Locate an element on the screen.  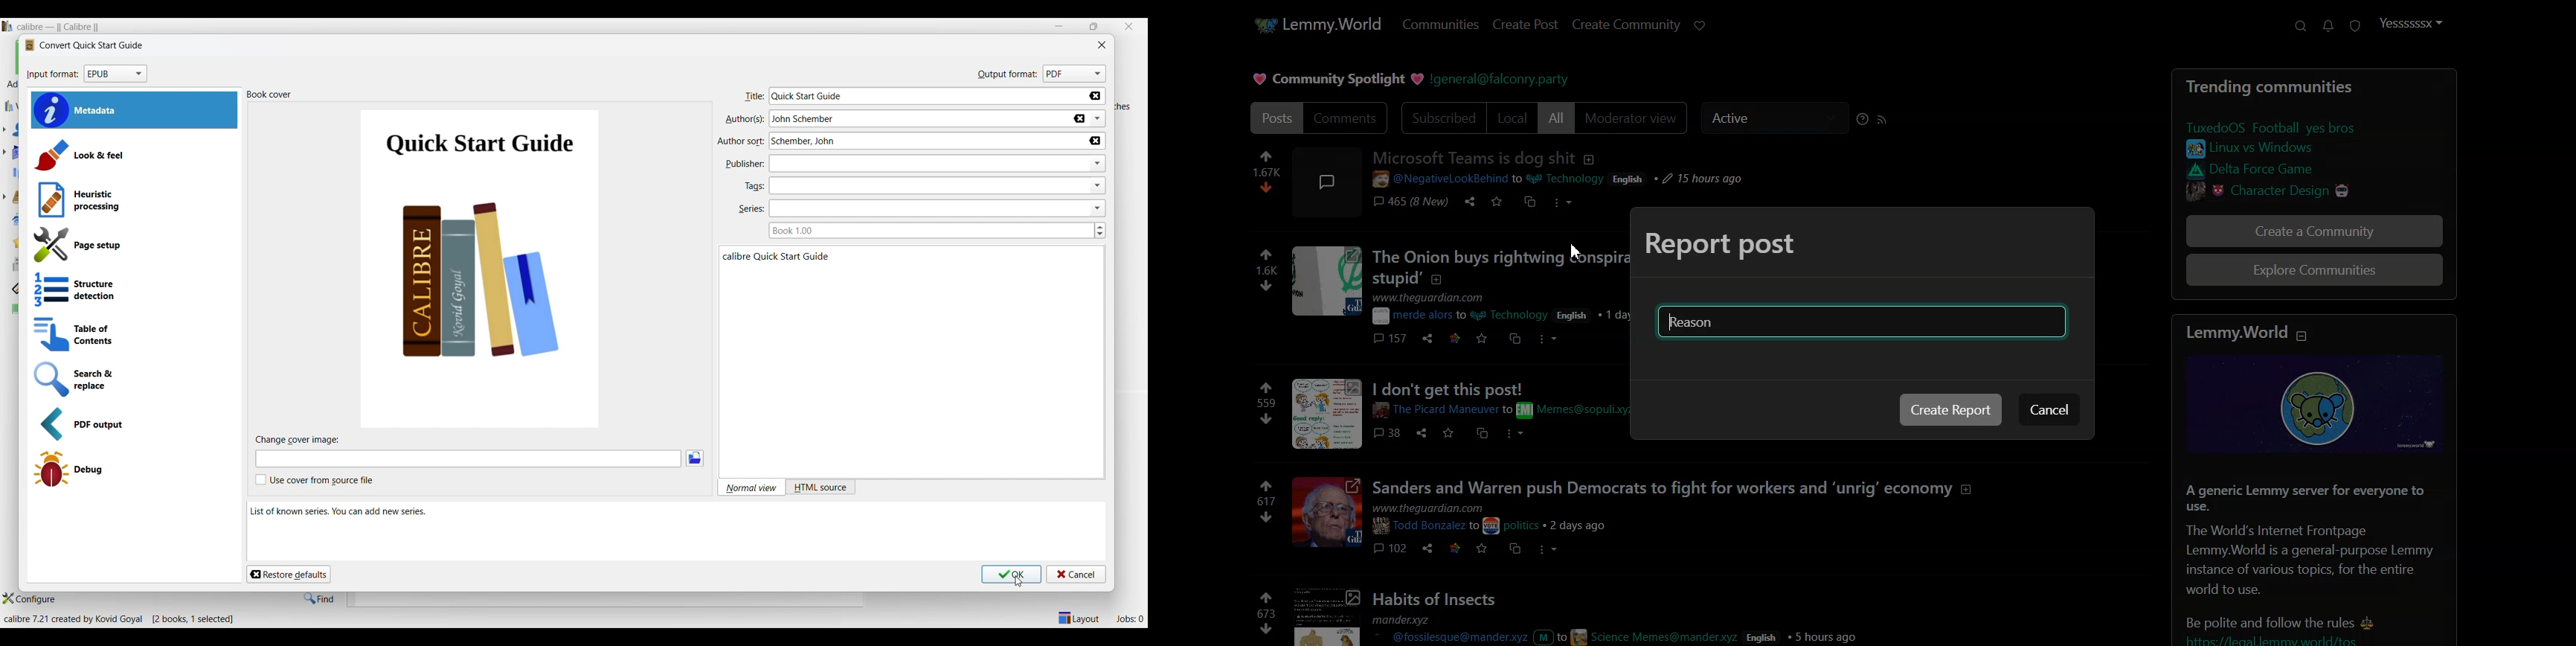
like is located at coordinates (1264, 597).